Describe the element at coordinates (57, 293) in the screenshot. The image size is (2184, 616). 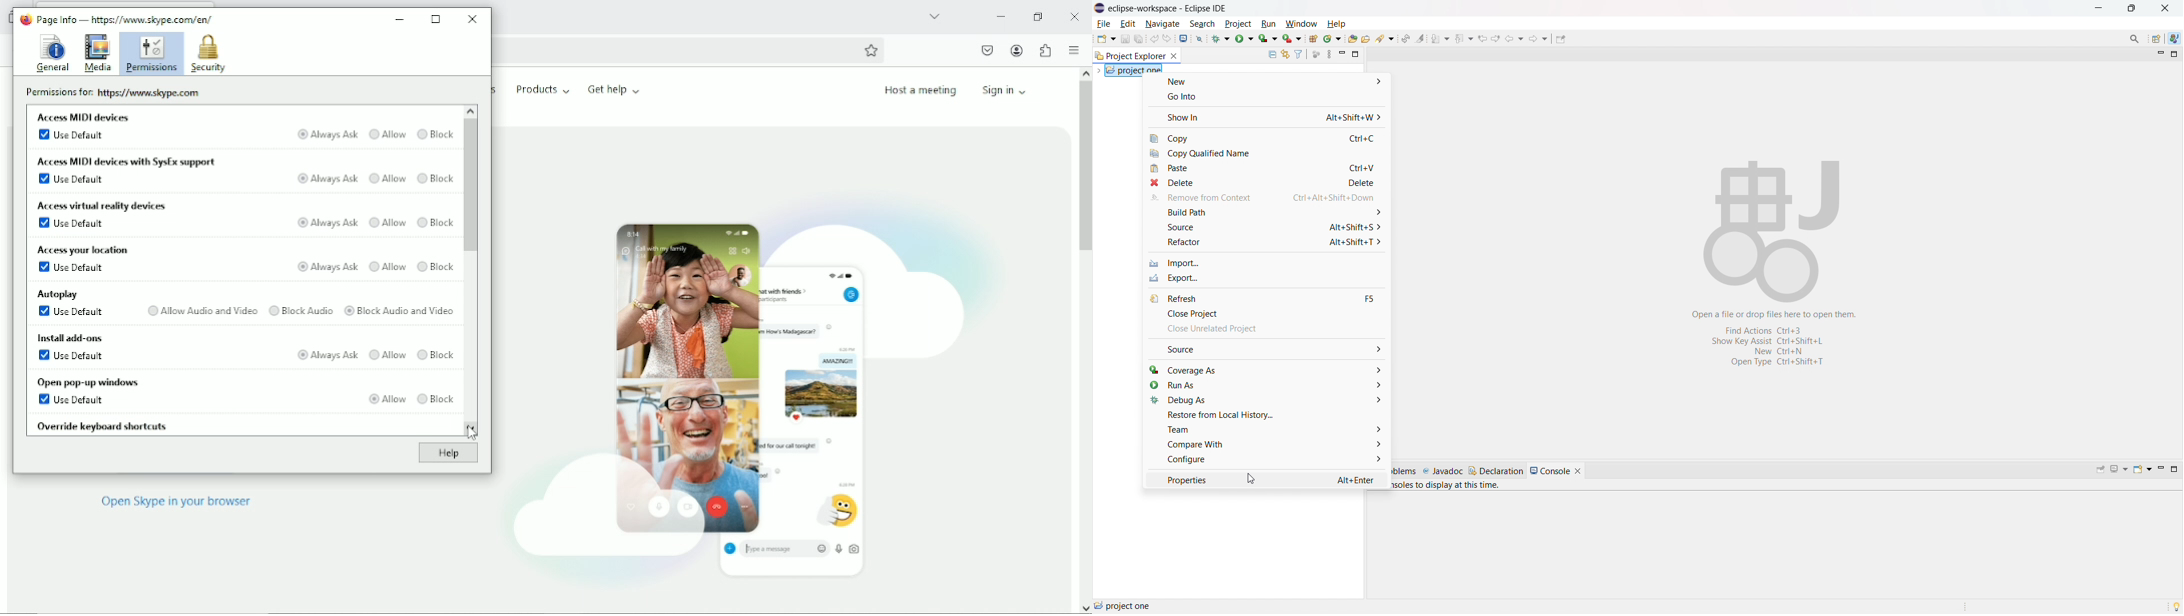
I see `Autoplay` at that location.